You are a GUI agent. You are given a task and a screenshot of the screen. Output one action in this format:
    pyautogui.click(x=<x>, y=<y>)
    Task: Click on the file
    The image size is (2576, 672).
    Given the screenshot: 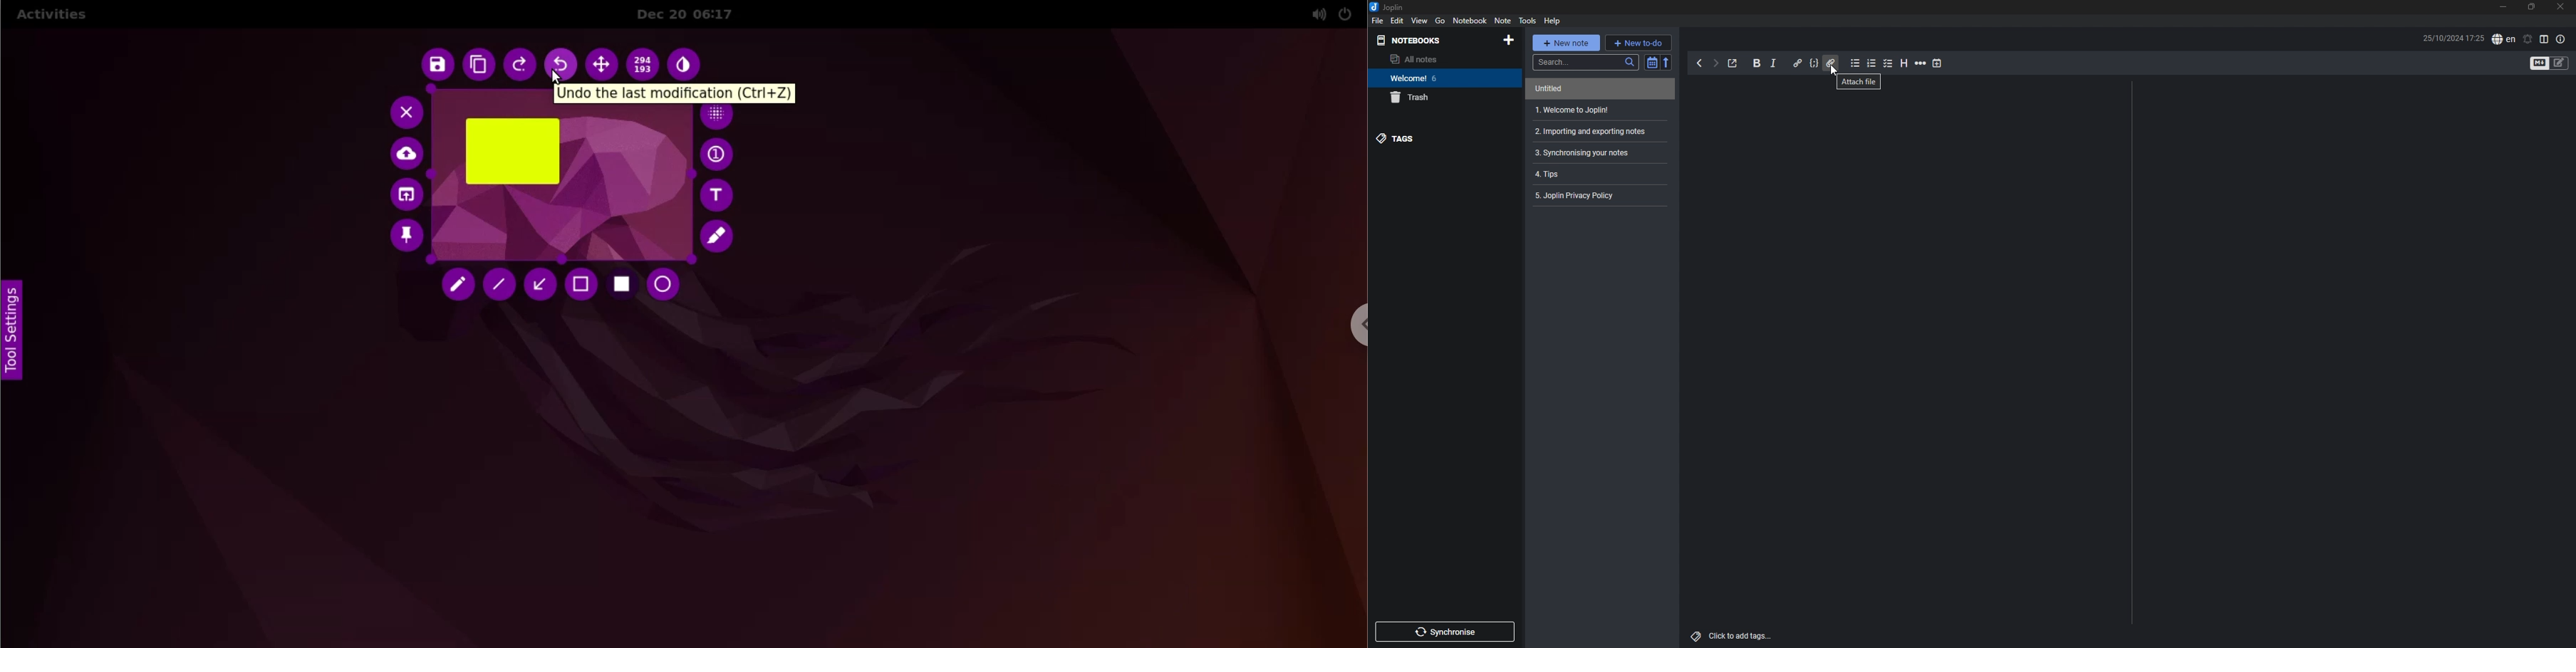 What is the action you would take?
    pyautogui.click(x=1377, y=20)
    